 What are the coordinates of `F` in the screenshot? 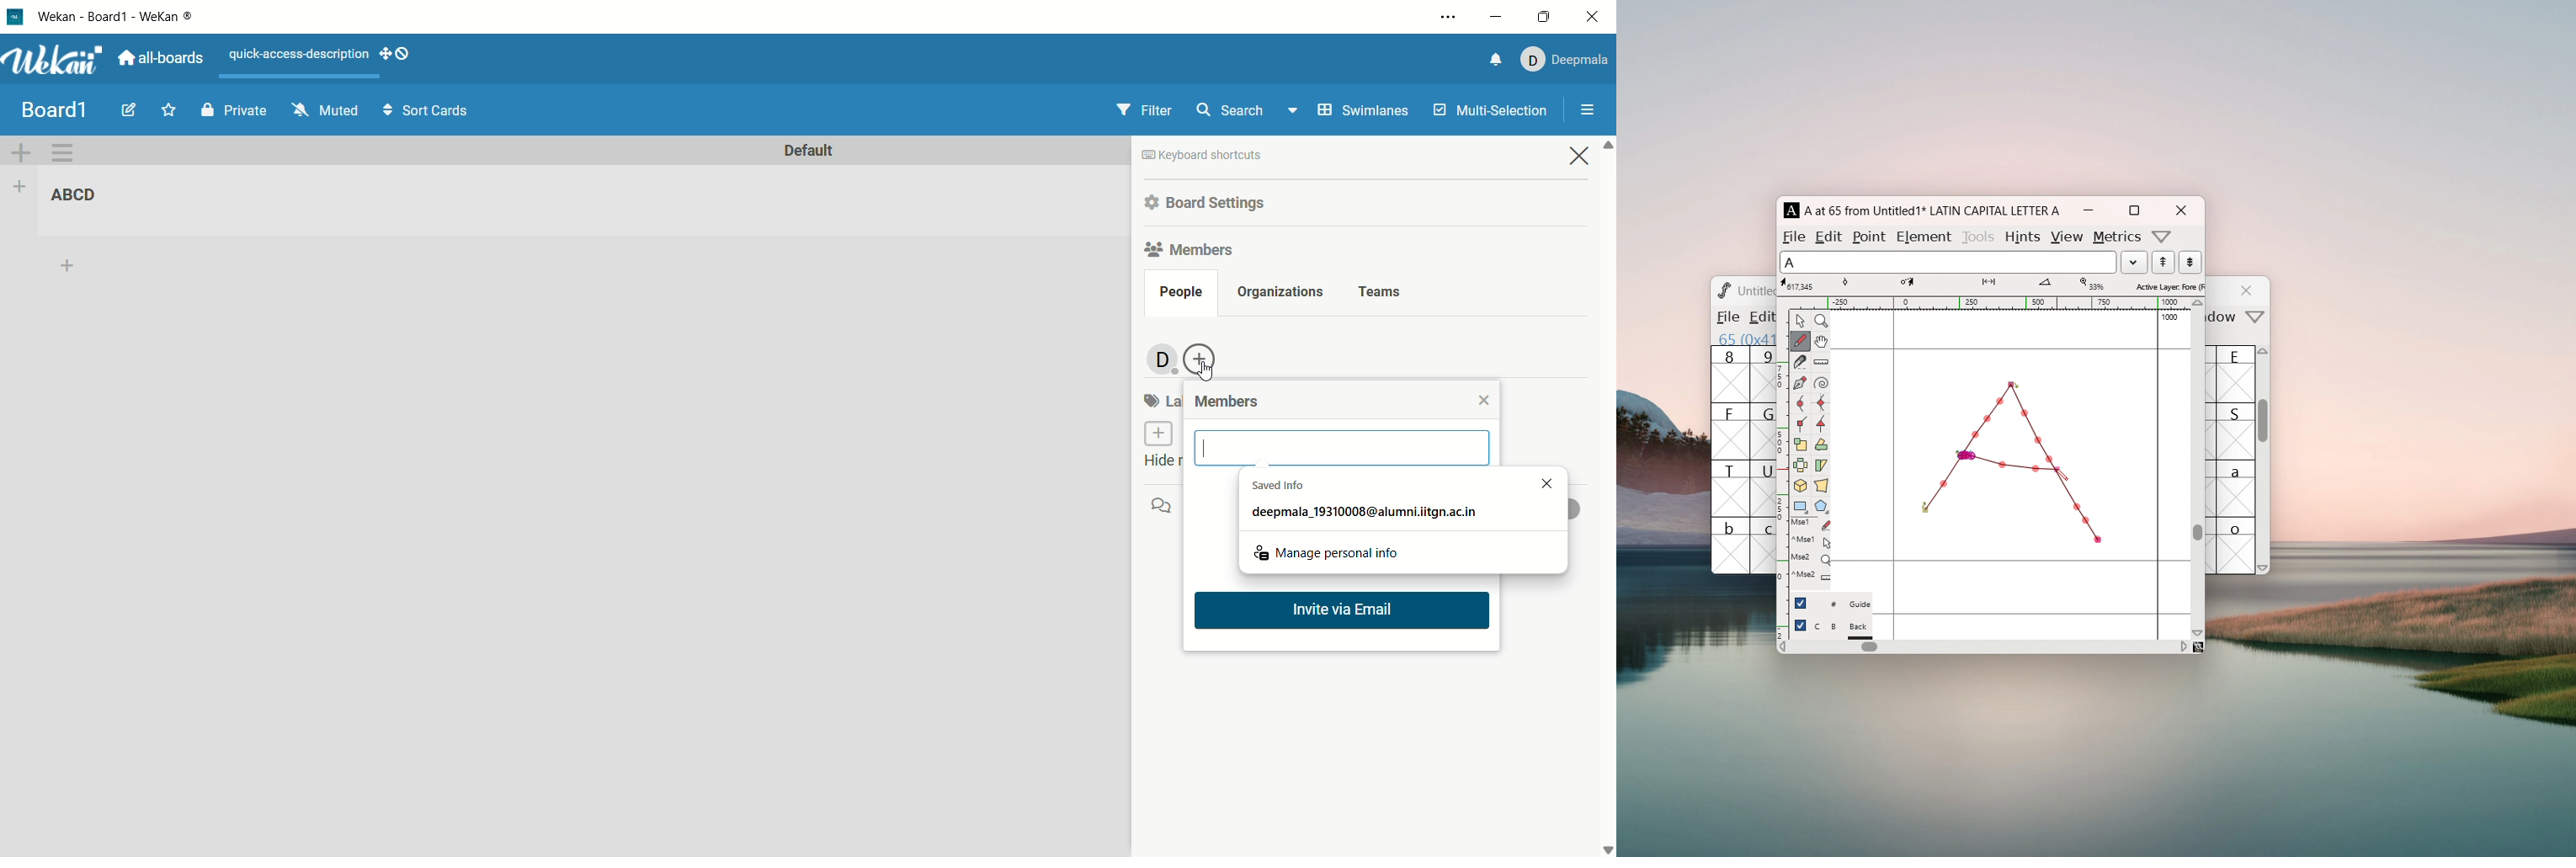 It's located at (1731, 431).